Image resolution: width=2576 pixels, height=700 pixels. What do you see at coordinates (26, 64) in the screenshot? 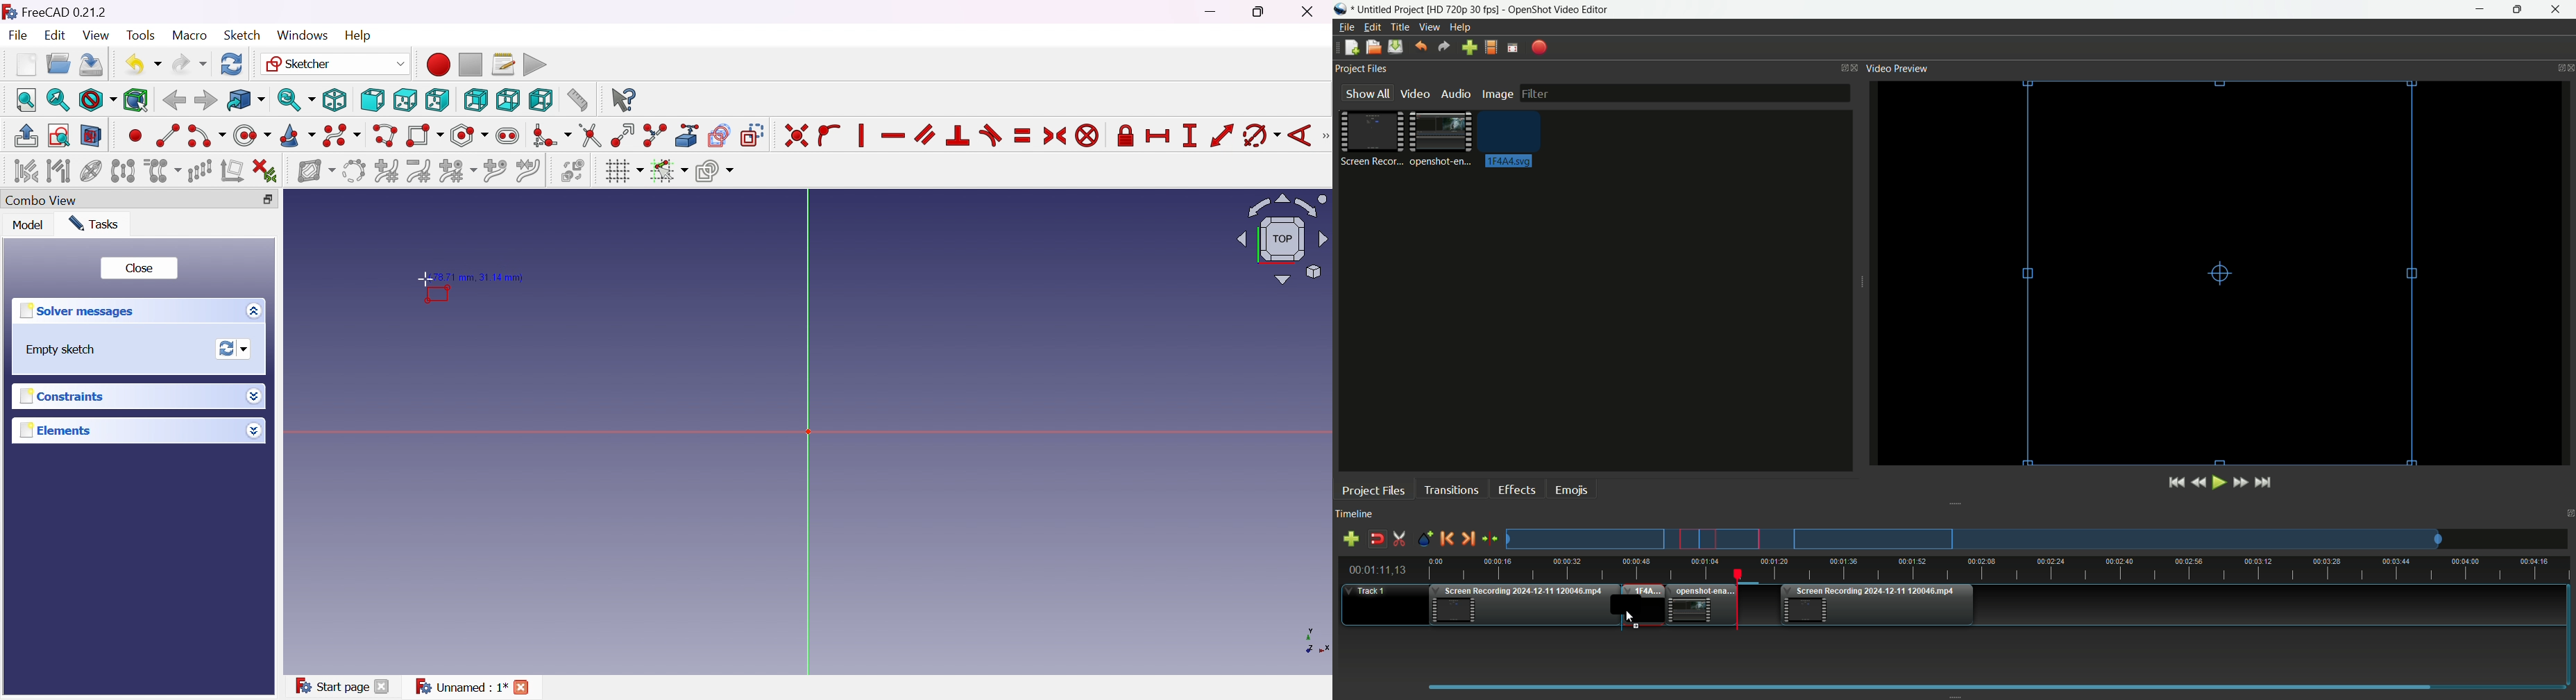
I see `New` at bounding box center [26, 64].